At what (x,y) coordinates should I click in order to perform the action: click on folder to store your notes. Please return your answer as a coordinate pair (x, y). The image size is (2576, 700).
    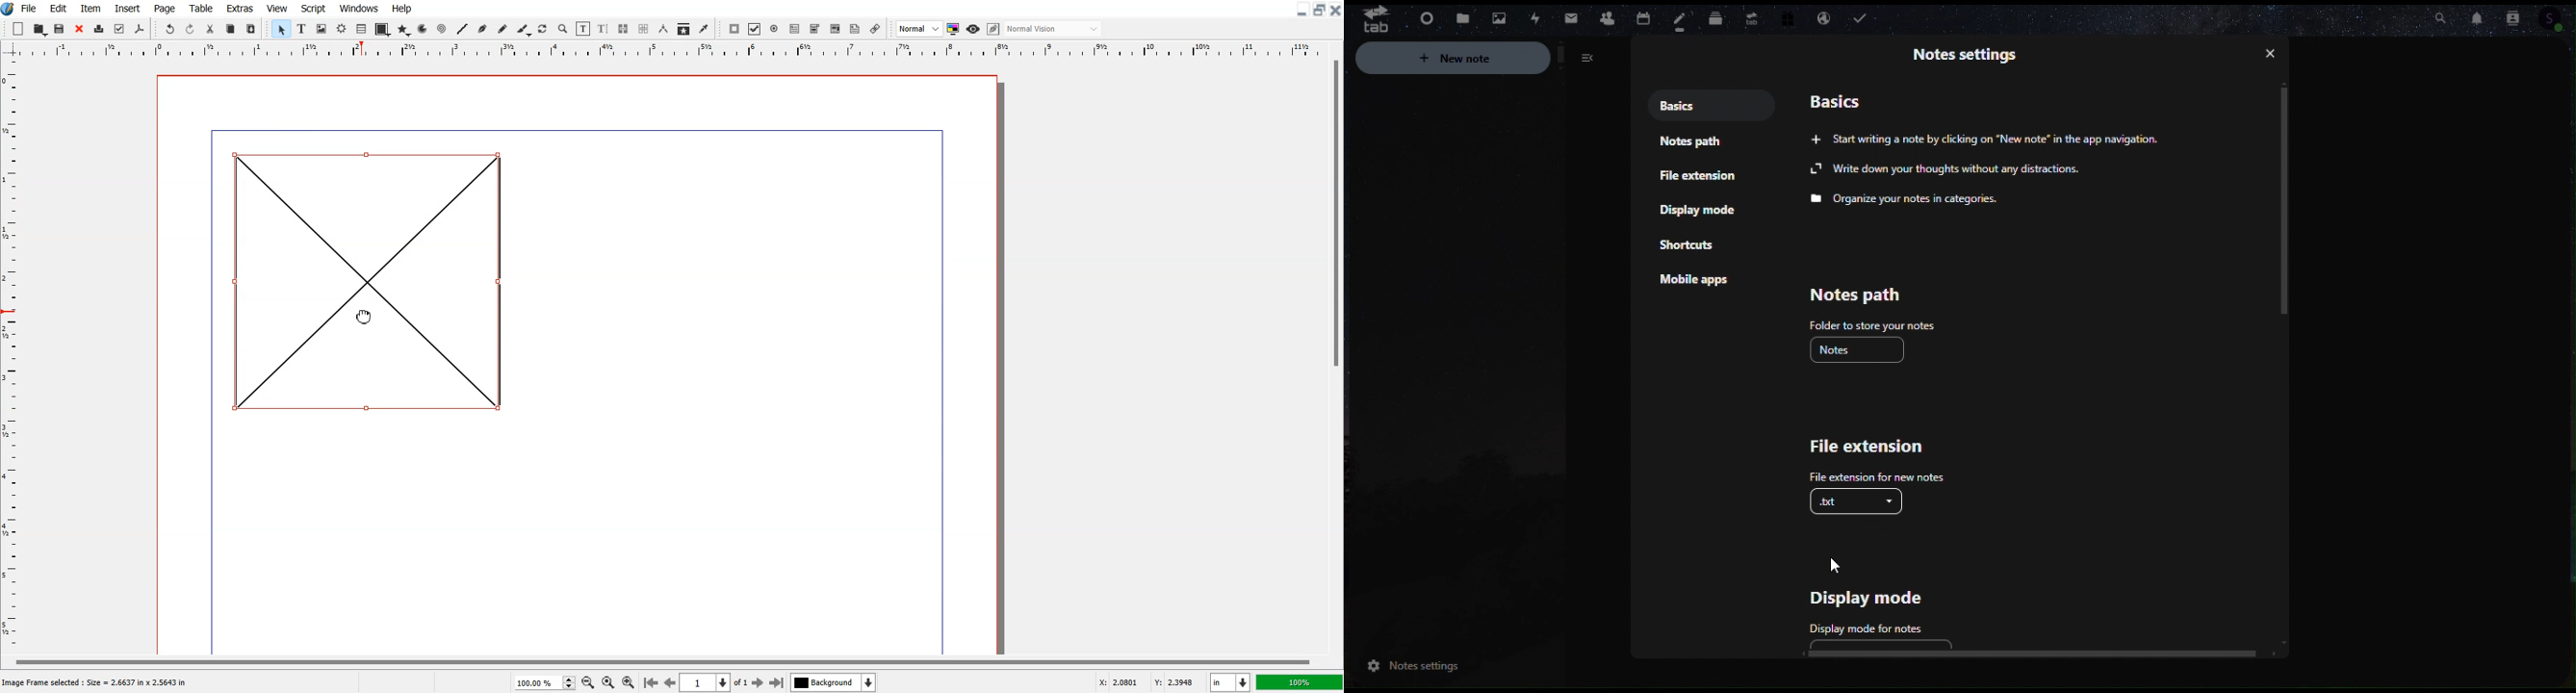
    Looking at the image, I should click on (1871, 324).